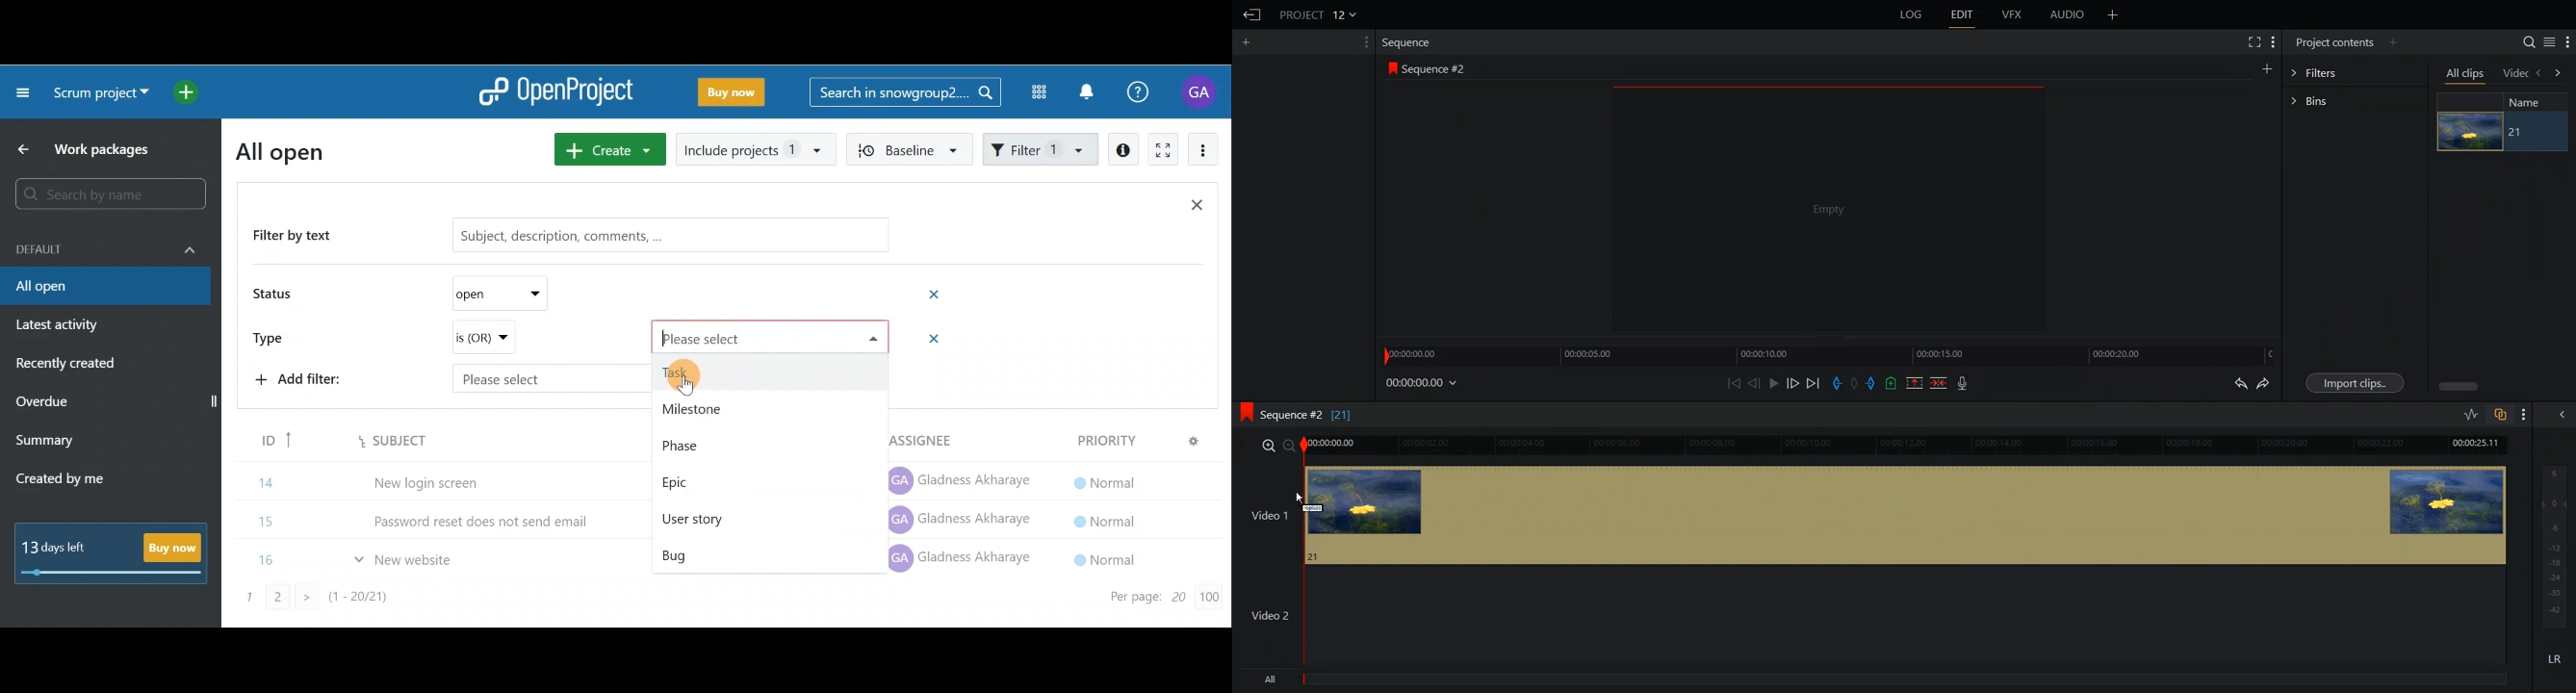  Describe the element at coordinates (117, 552) in the screenshot. I see `Buy now` at that location.